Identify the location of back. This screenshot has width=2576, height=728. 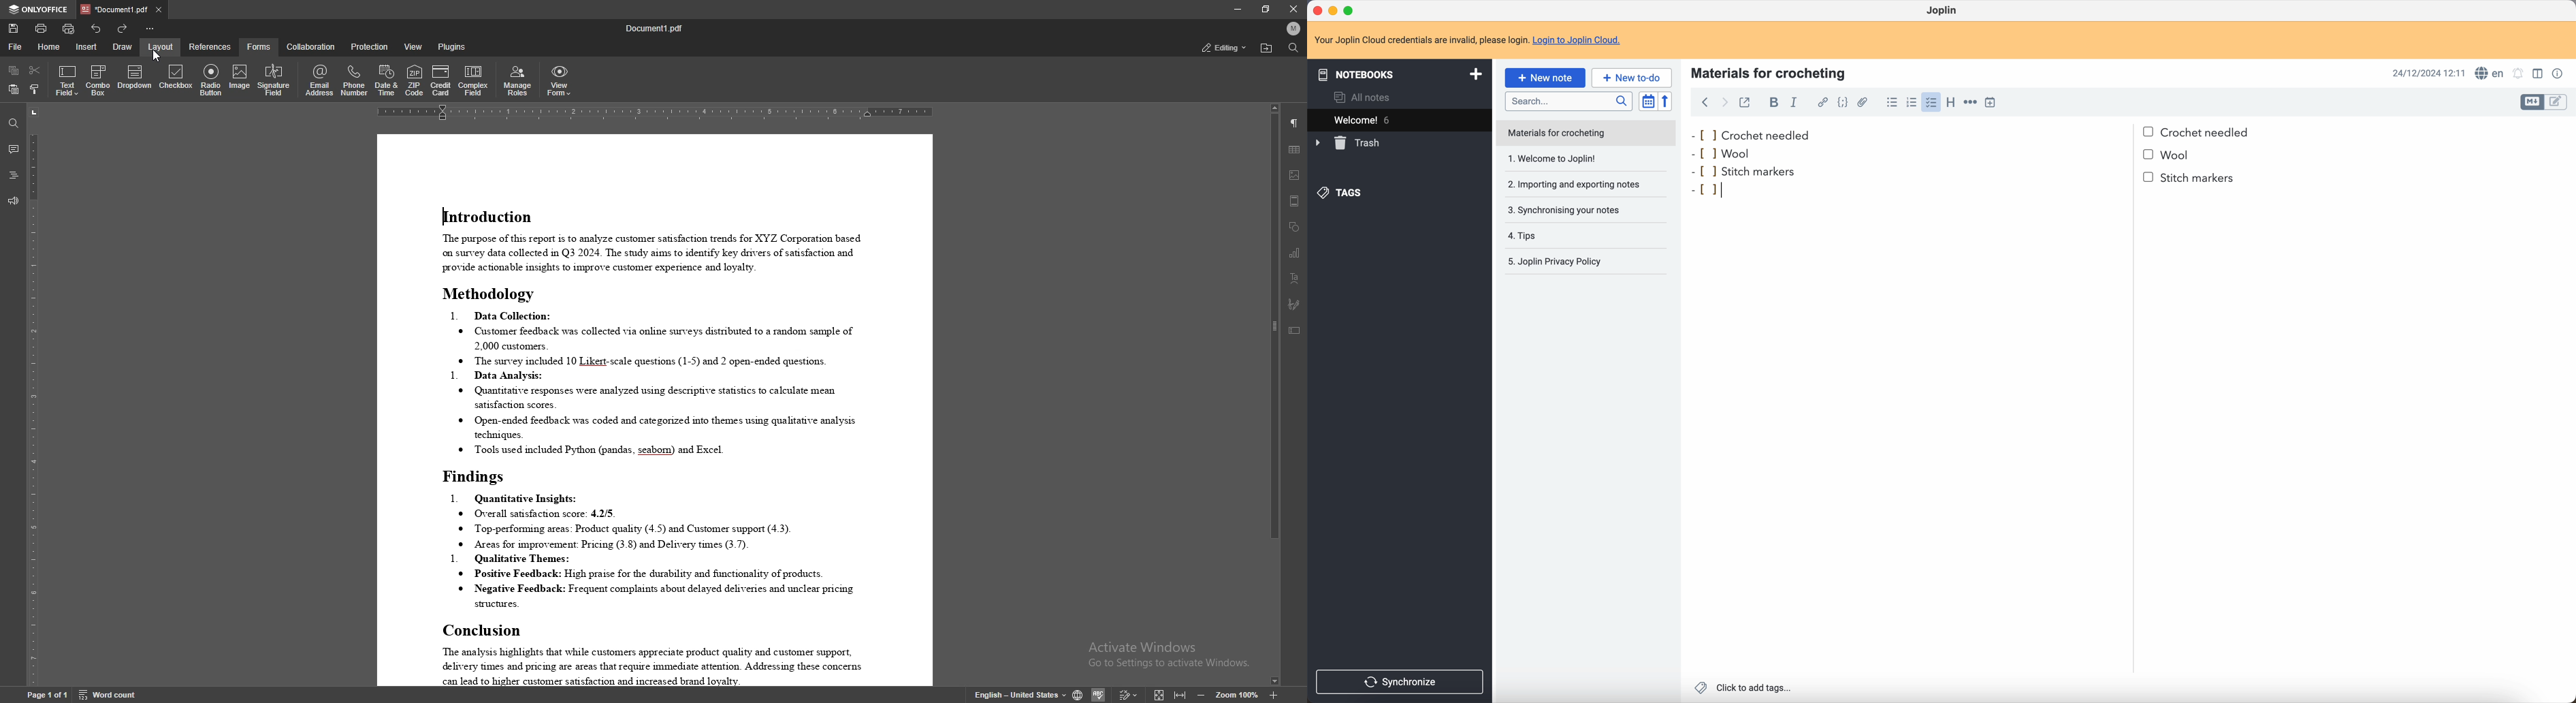
(1704, 104).